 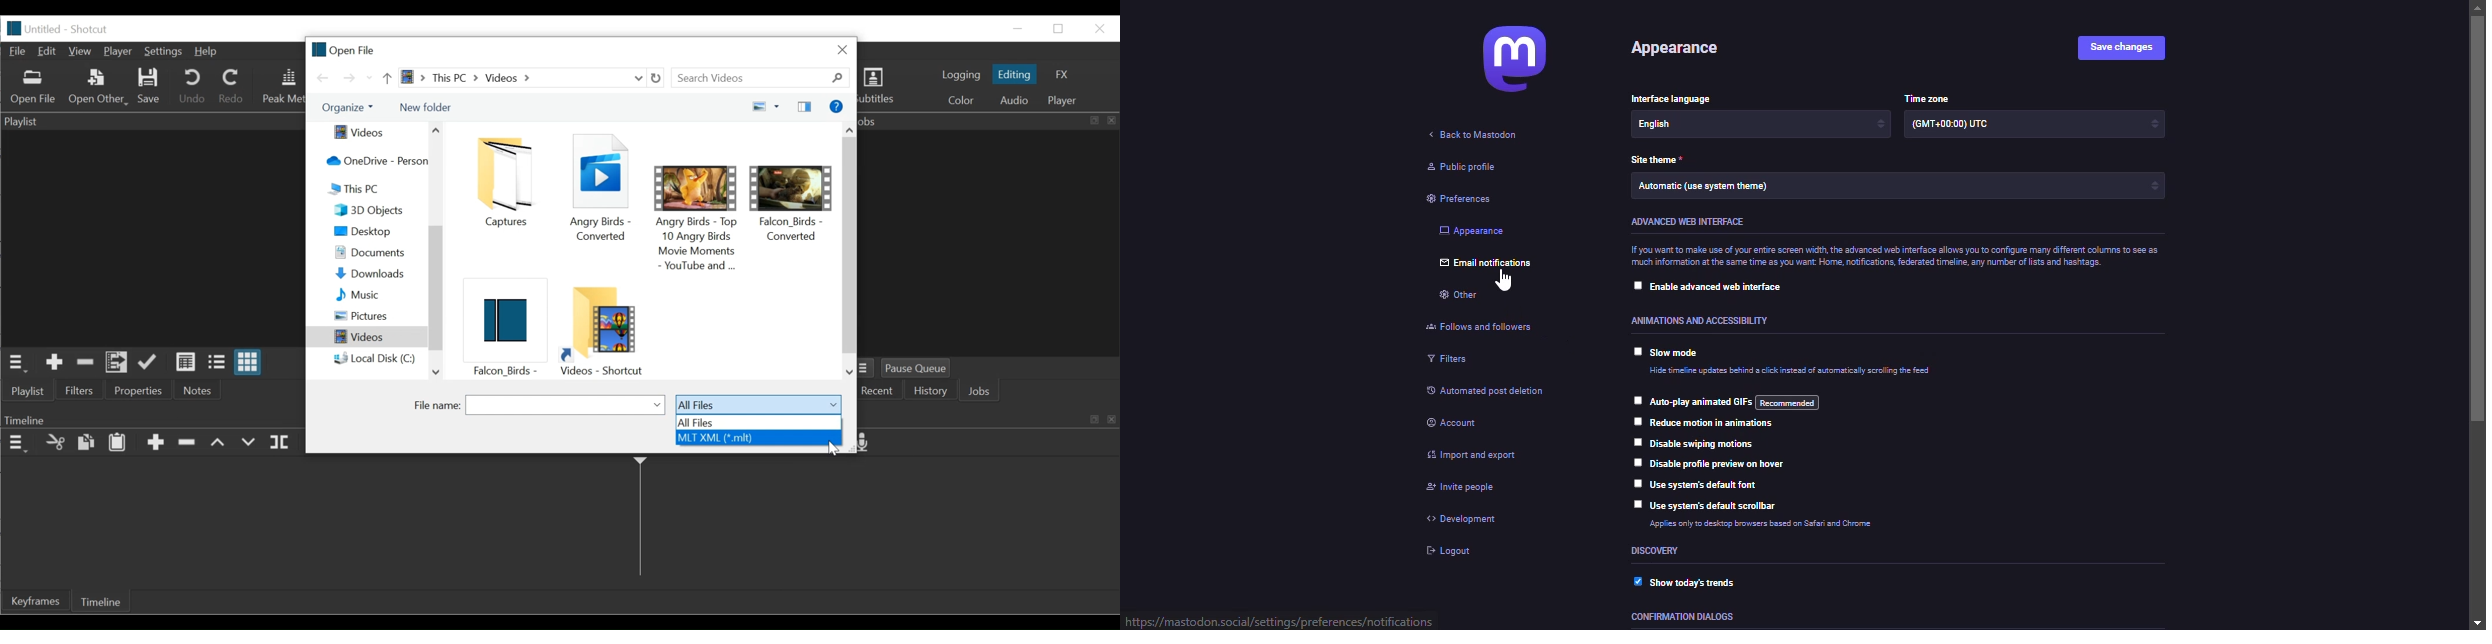 What do you see at coordinates (843, 49) in the screenshot?
I see `Close` at bounding box center [843, 49].